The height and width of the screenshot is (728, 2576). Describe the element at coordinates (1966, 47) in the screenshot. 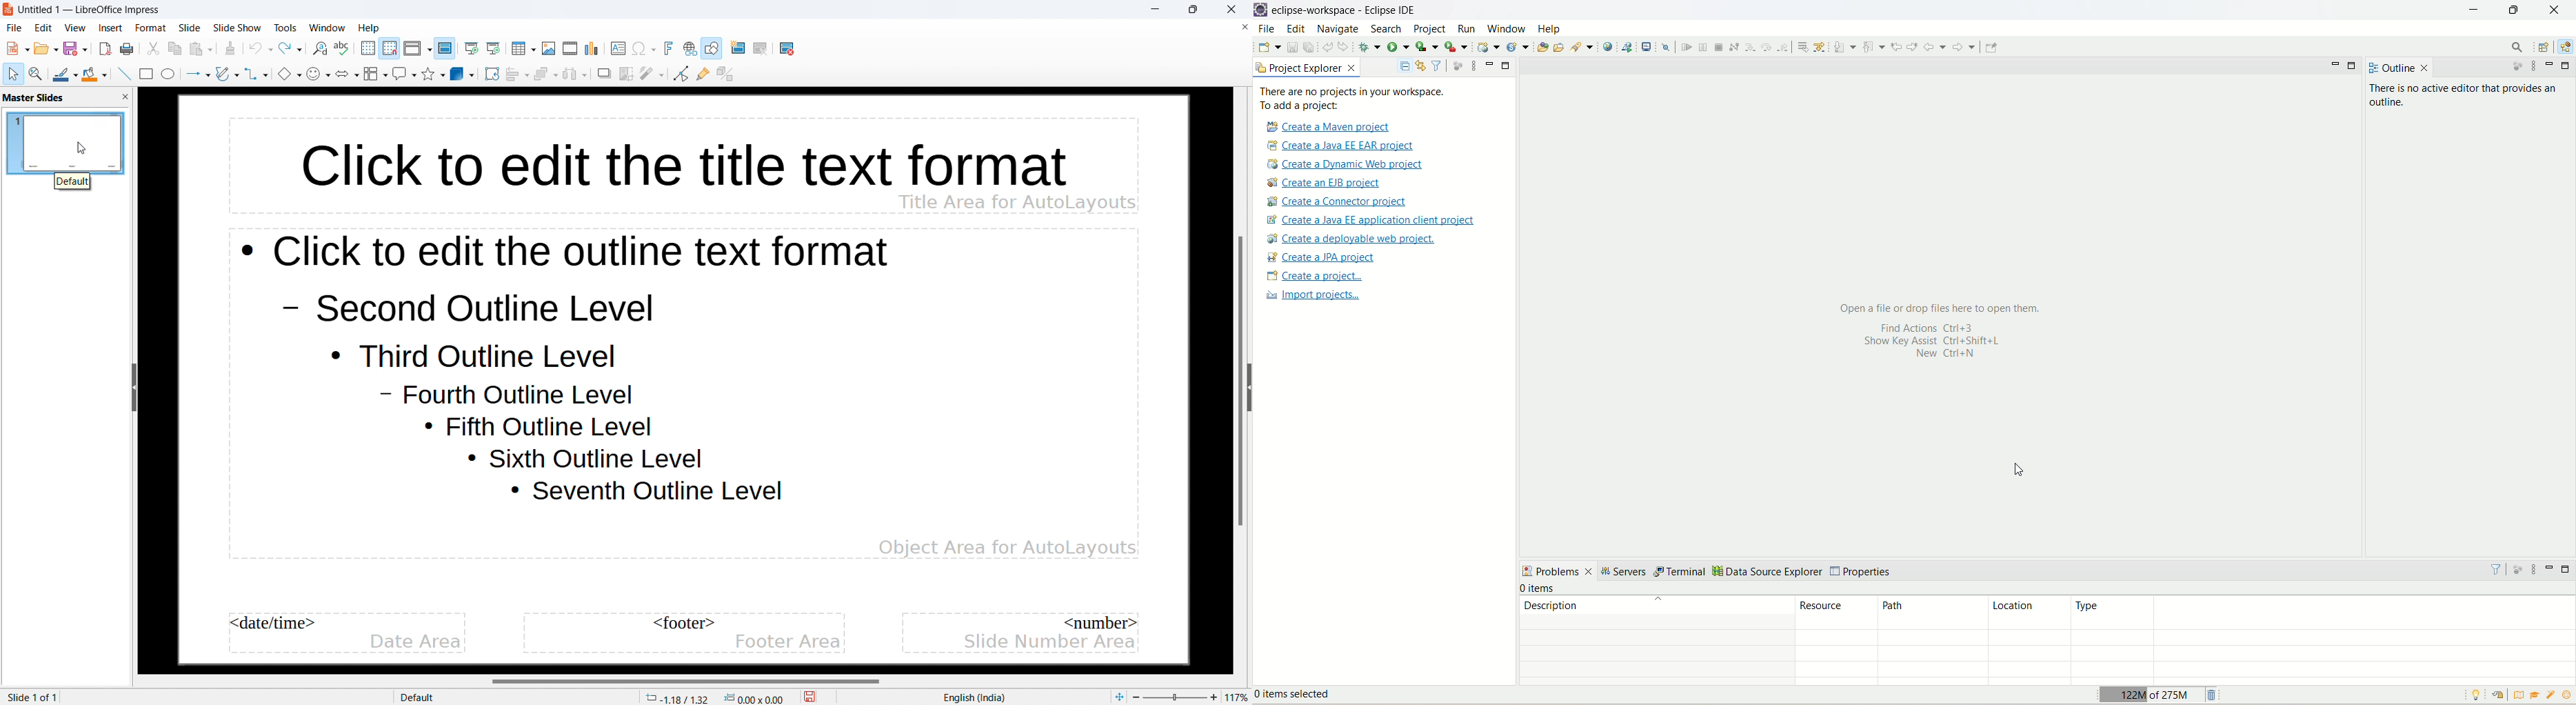

I see `forward` at that location.